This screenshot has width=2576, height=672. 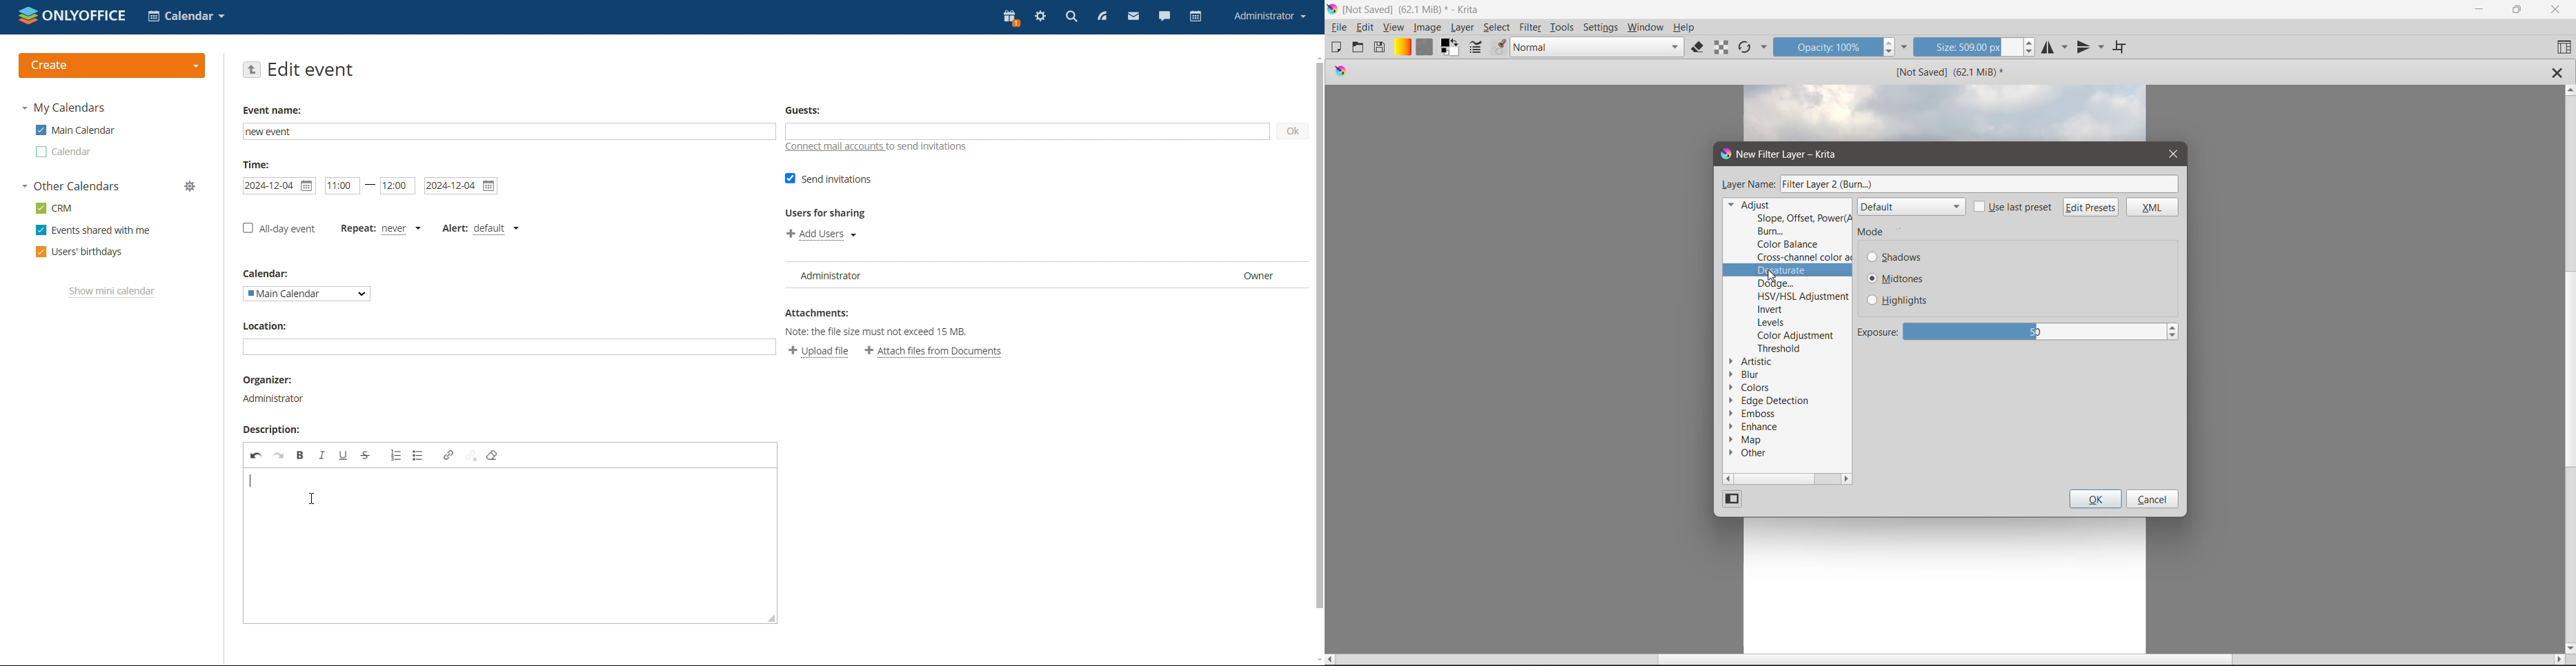 What do you see at coordinates (1449, 48) in the screenshot?
I see `Set the background and foreground colro selector` at bounding box center [1449, 48].